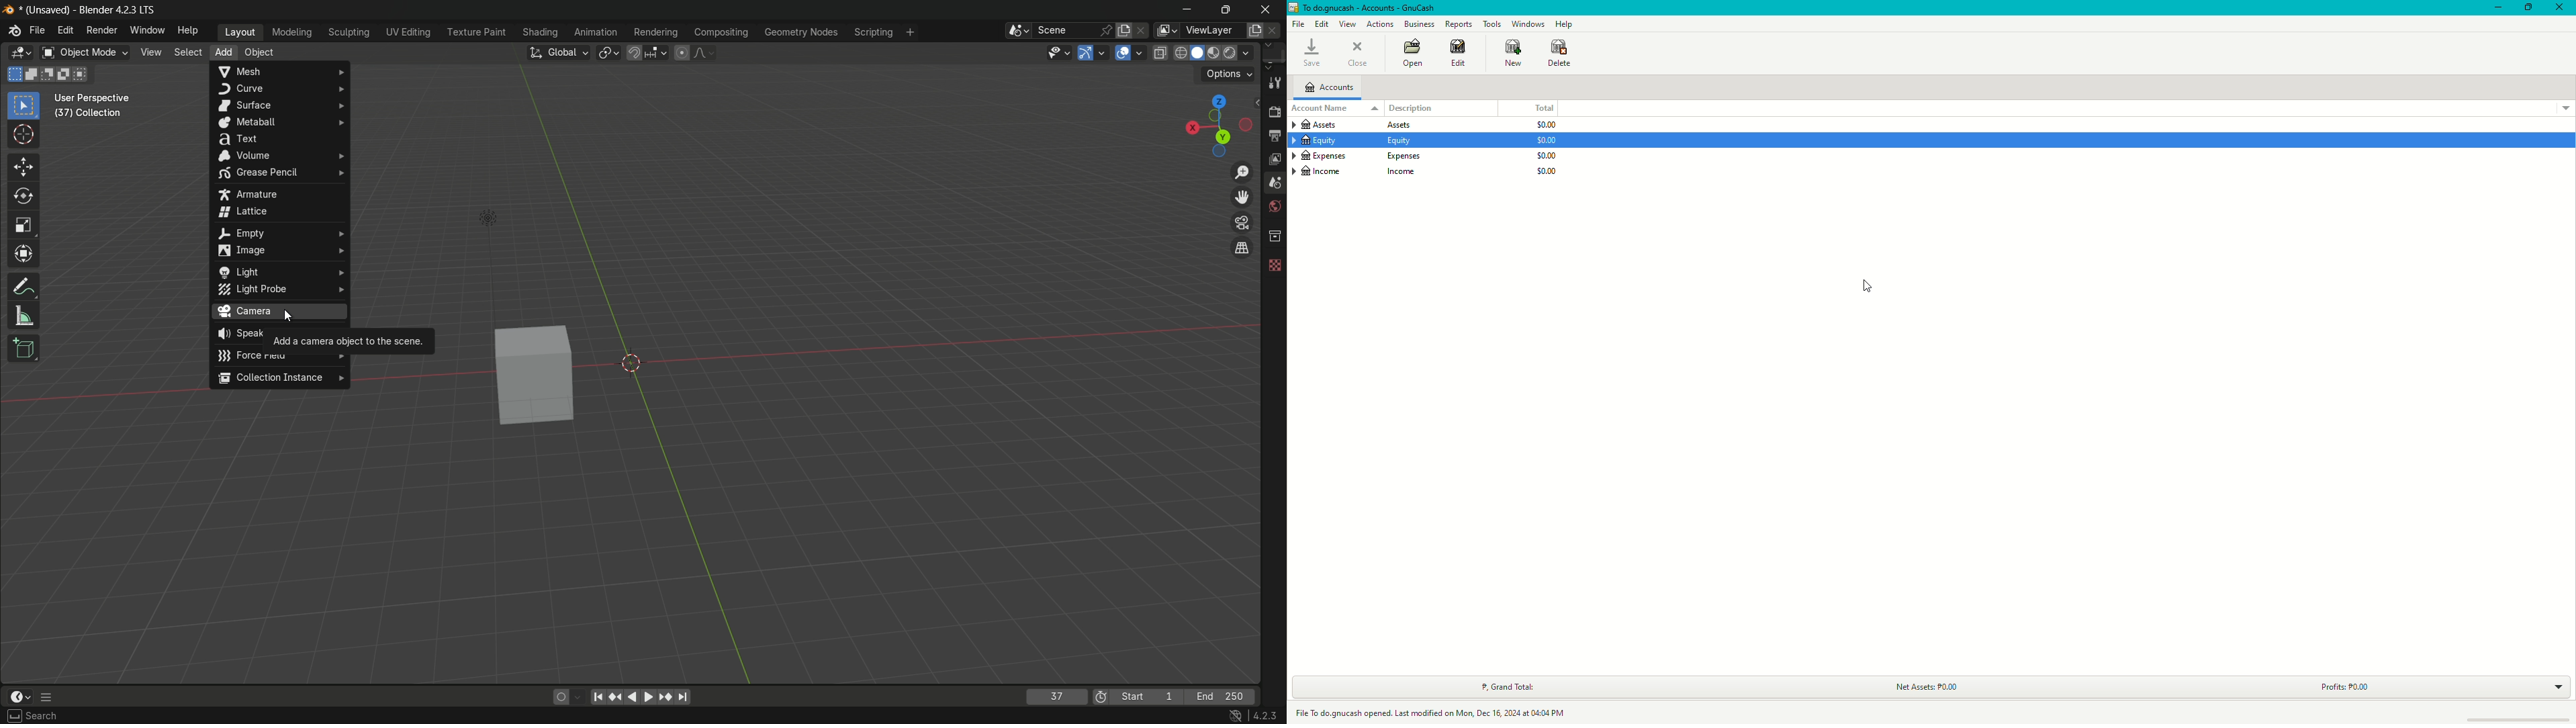  Describe the element at coordinates (1225, 10) in the screenshot. I see `maximize or restore` at that location.